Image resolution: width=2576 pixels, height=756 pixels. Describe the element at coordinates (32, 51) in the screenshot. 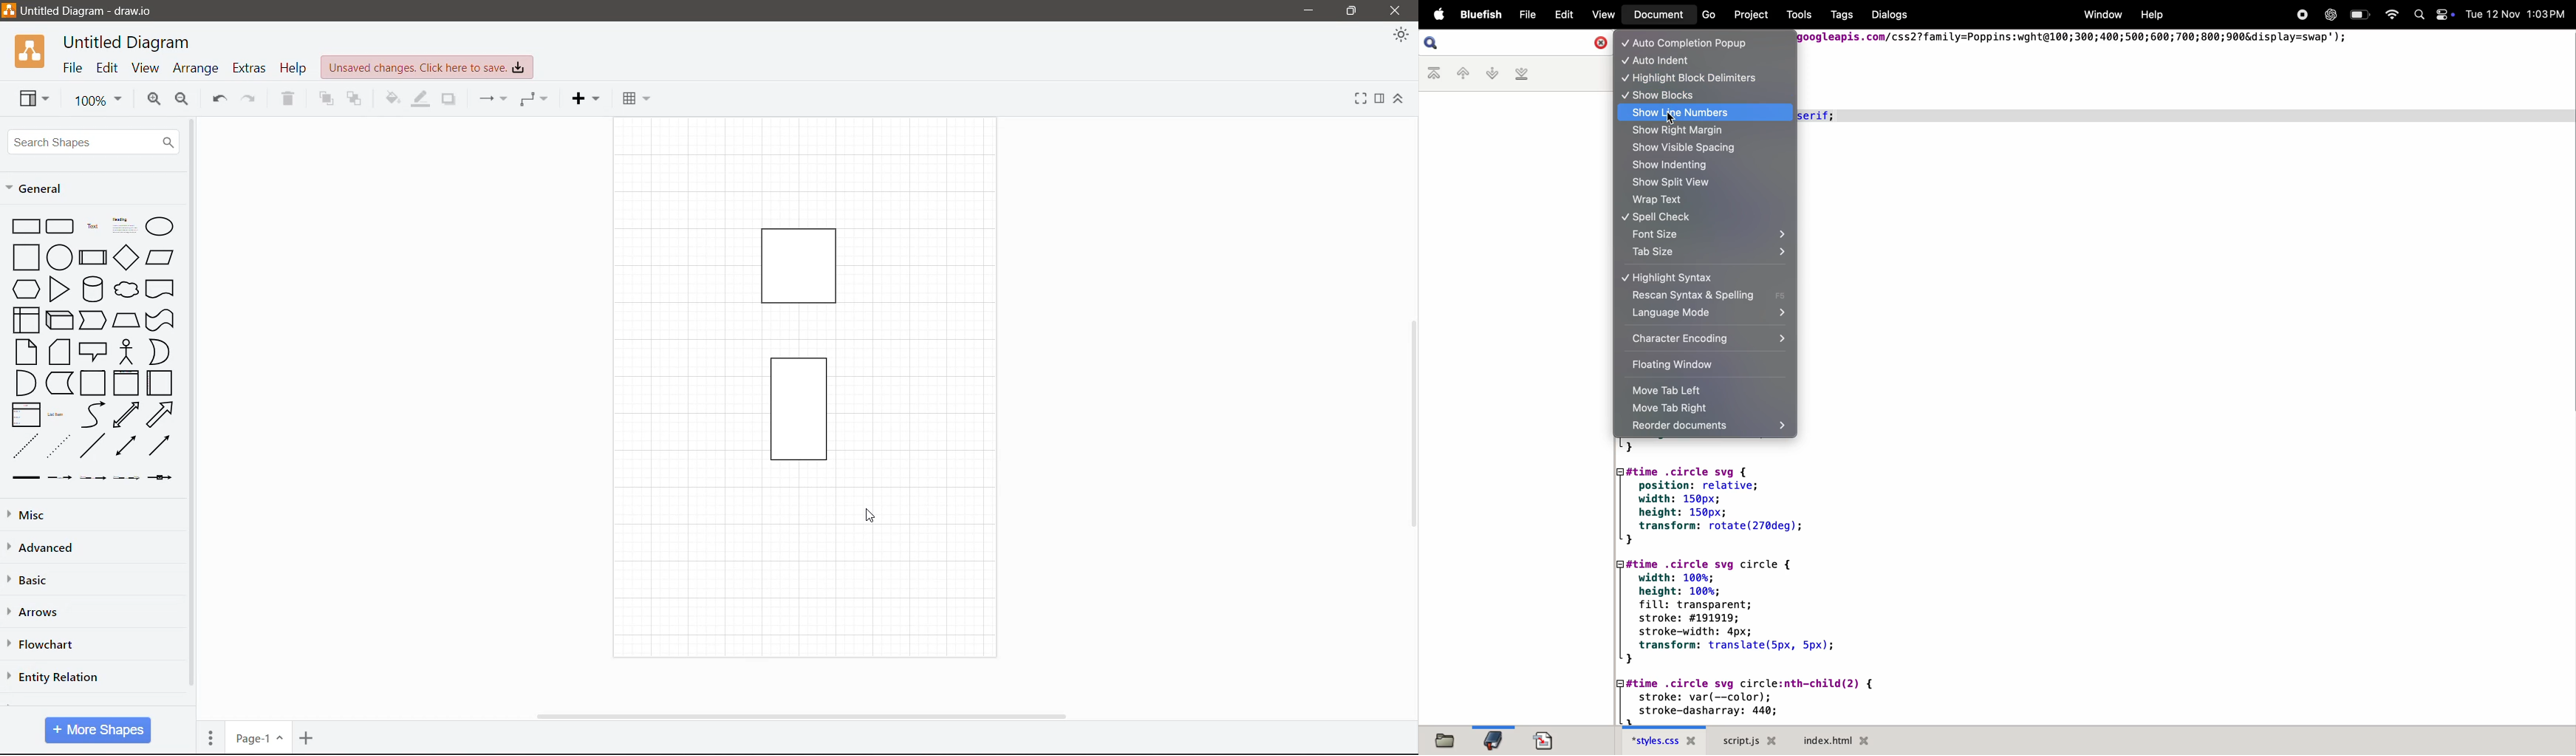

I see `Application Logo` at that location.